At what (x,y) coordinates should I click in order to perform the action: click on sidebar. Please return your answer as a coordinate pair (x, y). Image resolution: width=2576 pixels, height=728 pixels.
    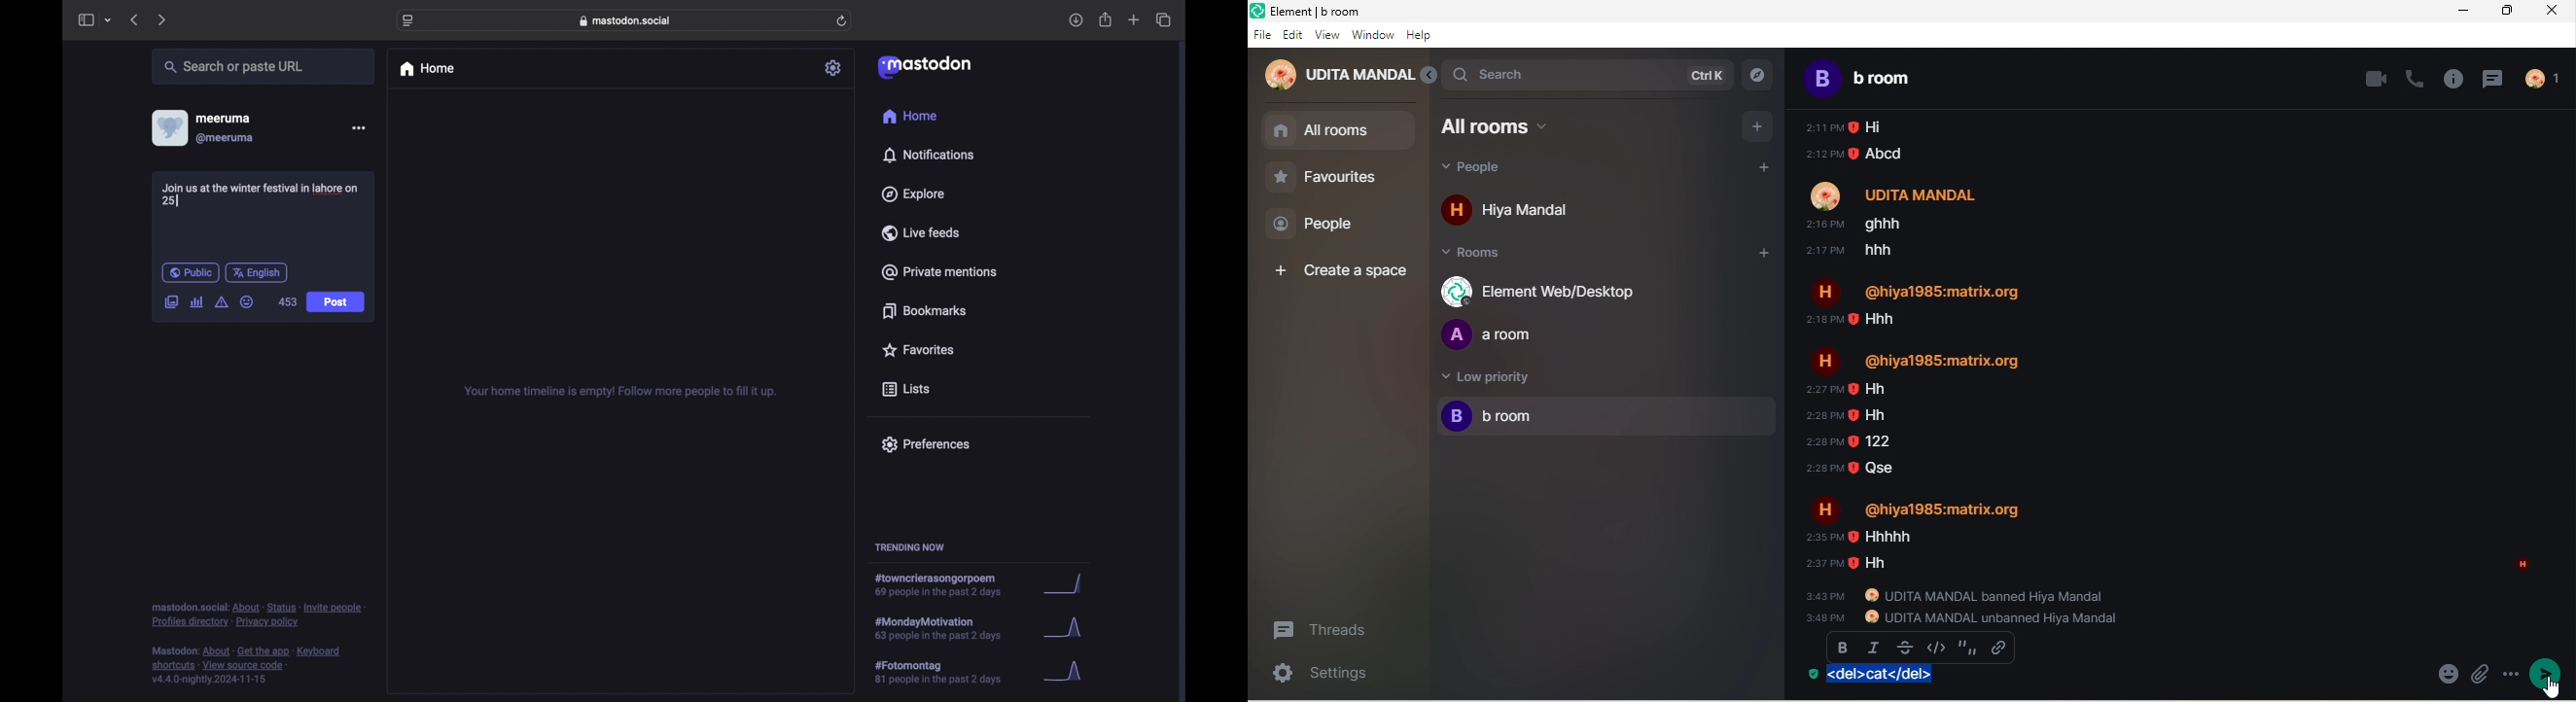
    Looking at the image, I should click on (85, 20).